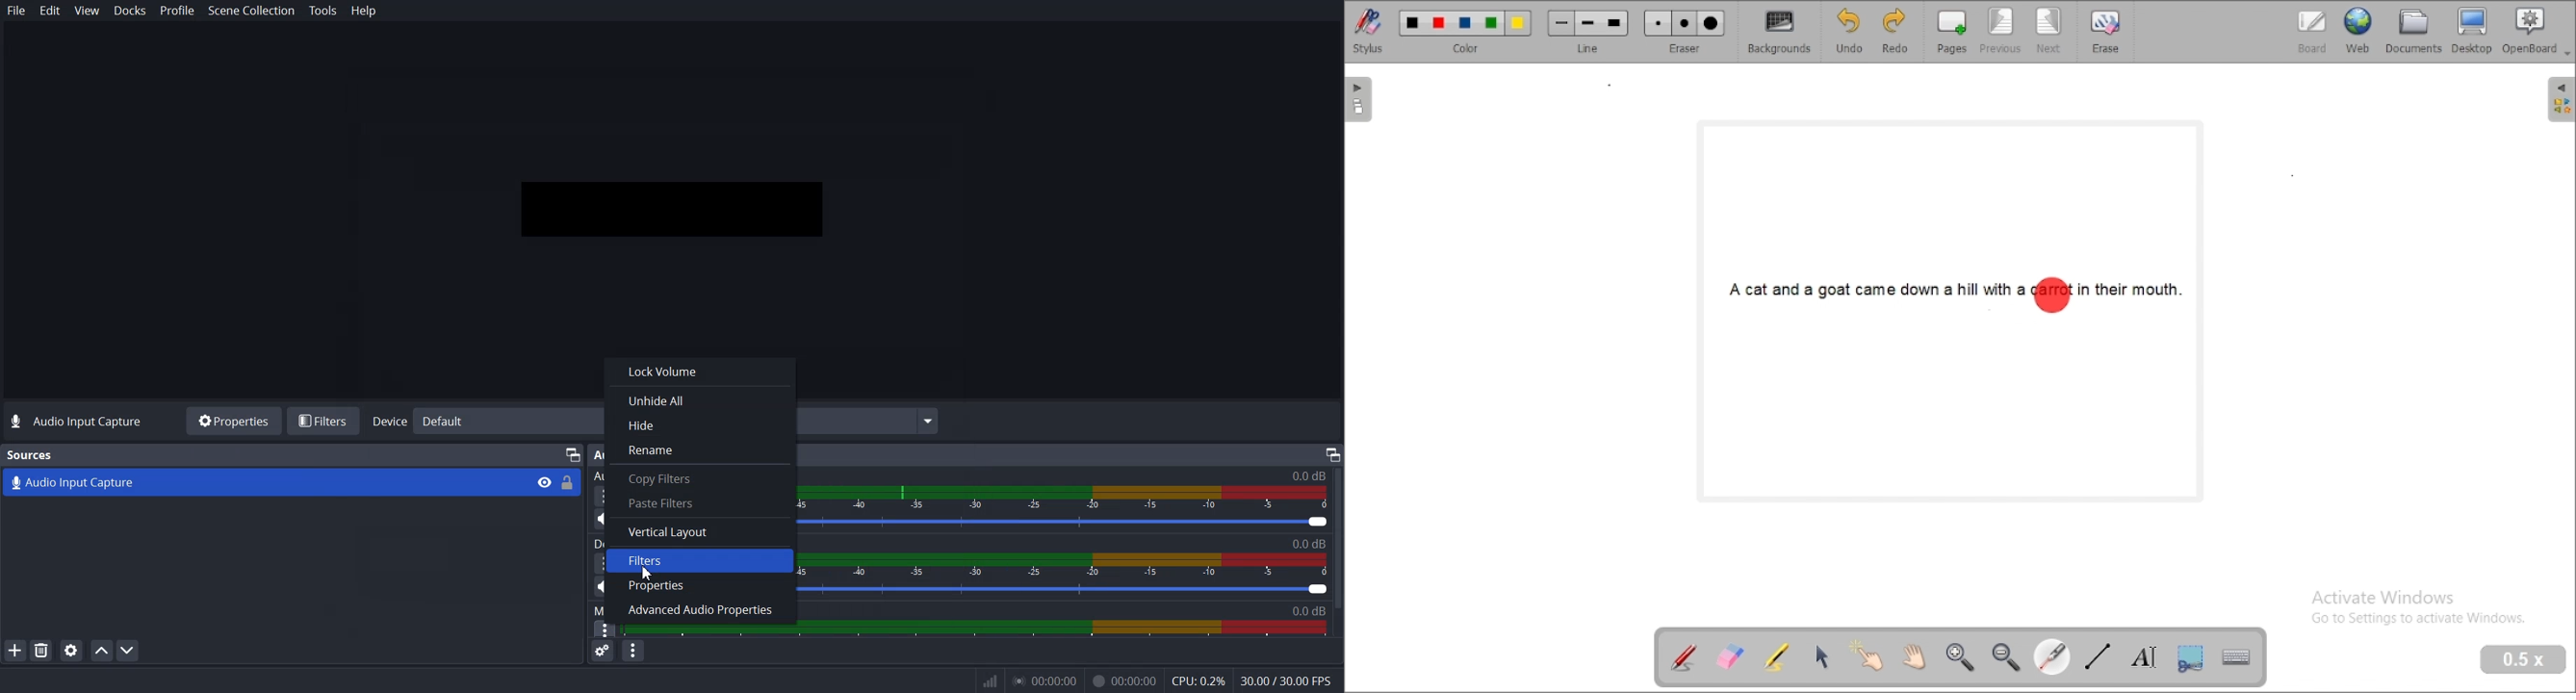 The image size is (2576, 700). What do you see at coordinates (566, 483) in the screenshot?
I see `Lock` at bounding box center [566, 483].